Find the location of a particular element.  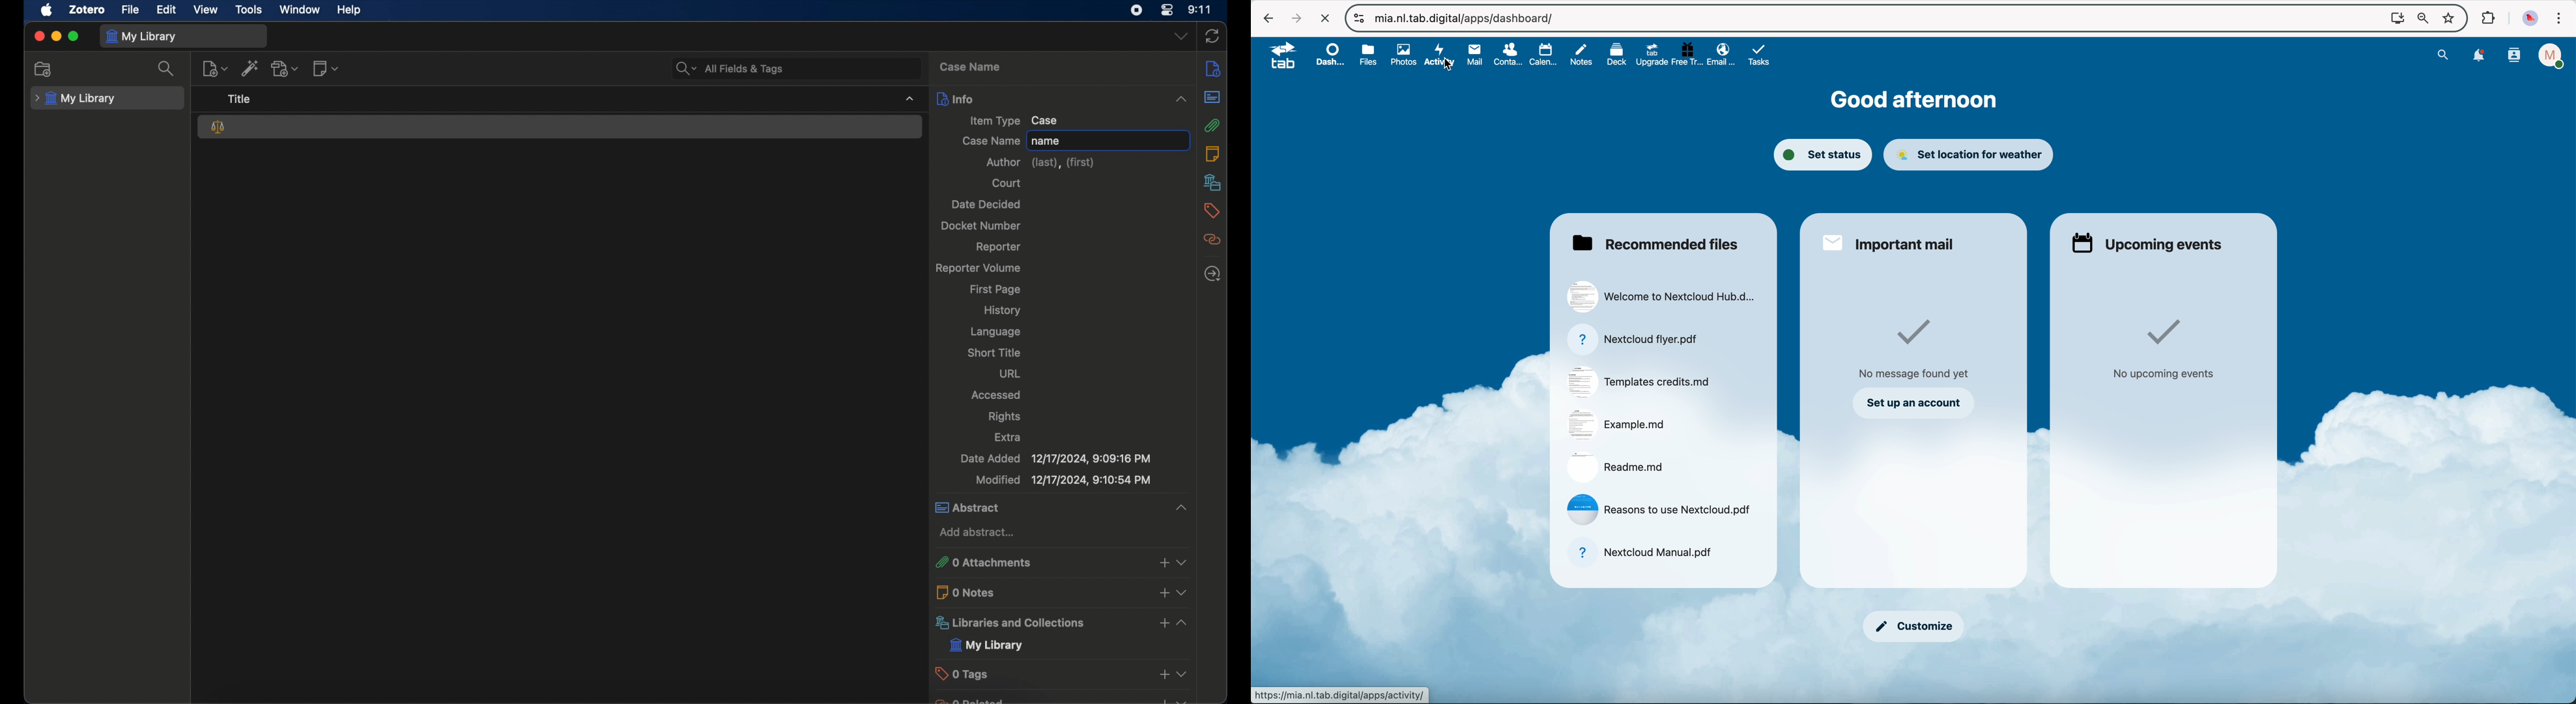

time is located at coordinates (1199, 10).